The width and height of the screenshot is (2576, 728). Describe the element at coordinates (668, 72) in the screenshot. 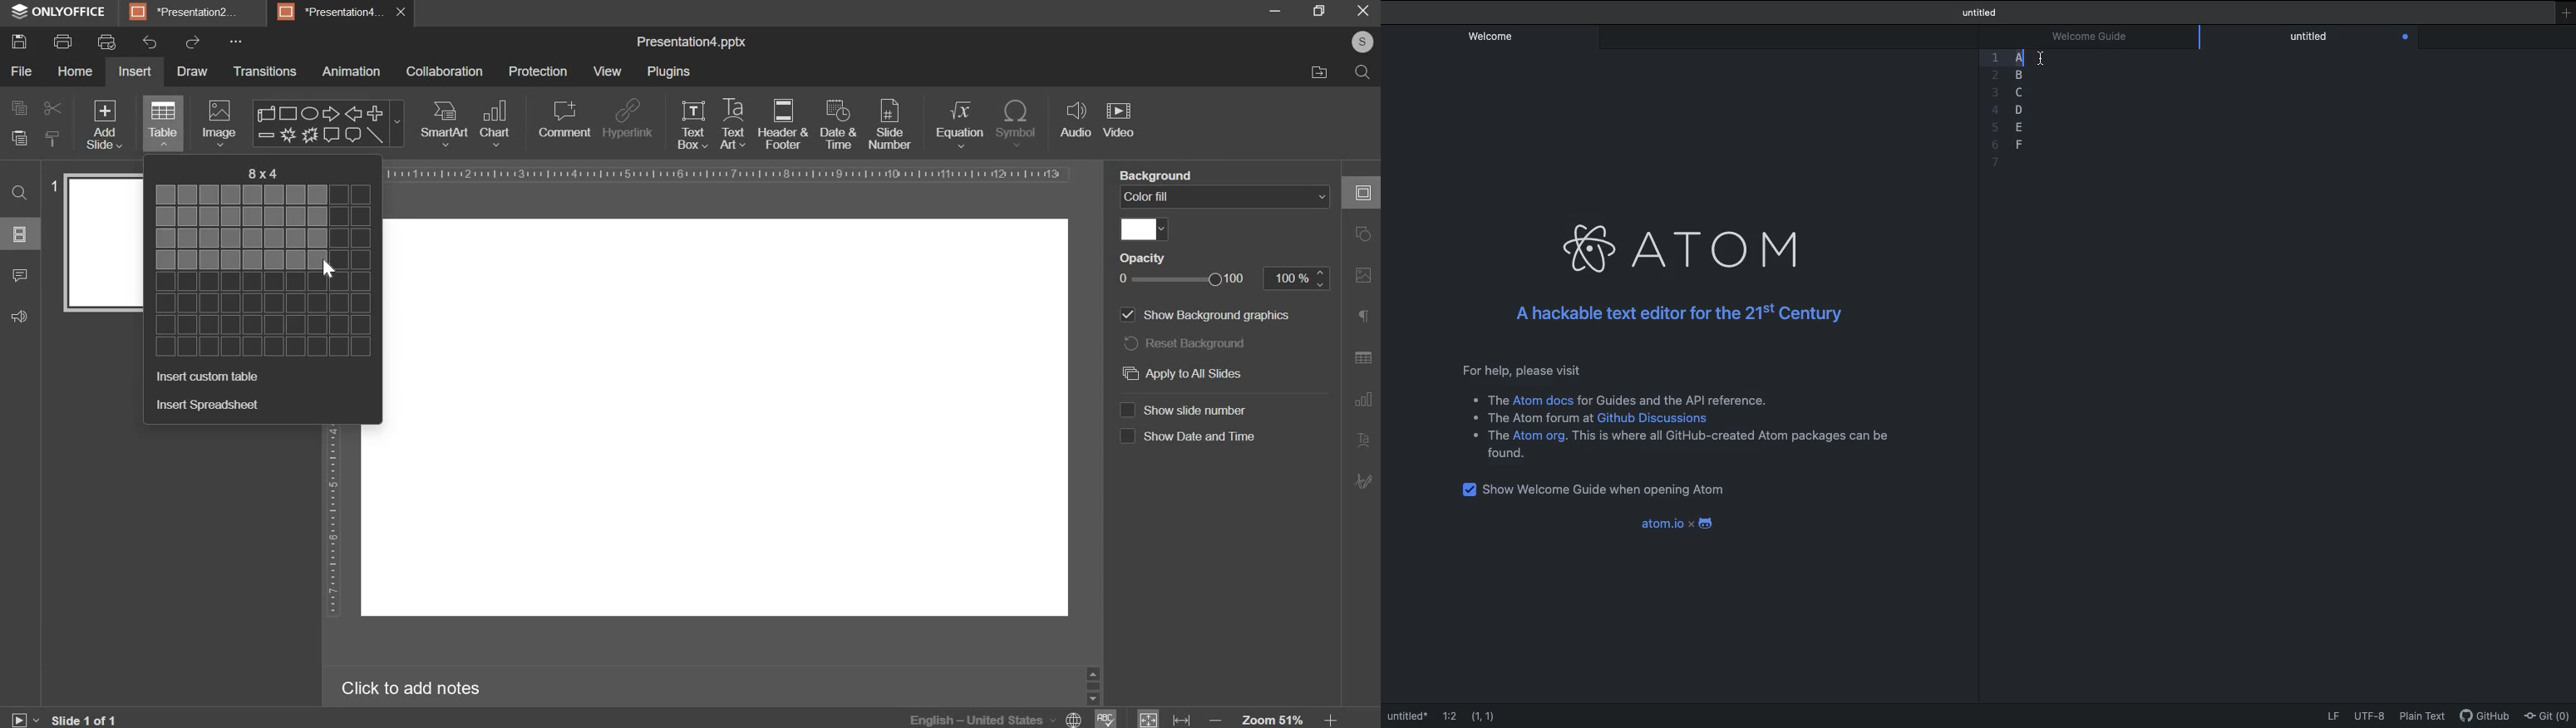

I see `plugins` at that location.